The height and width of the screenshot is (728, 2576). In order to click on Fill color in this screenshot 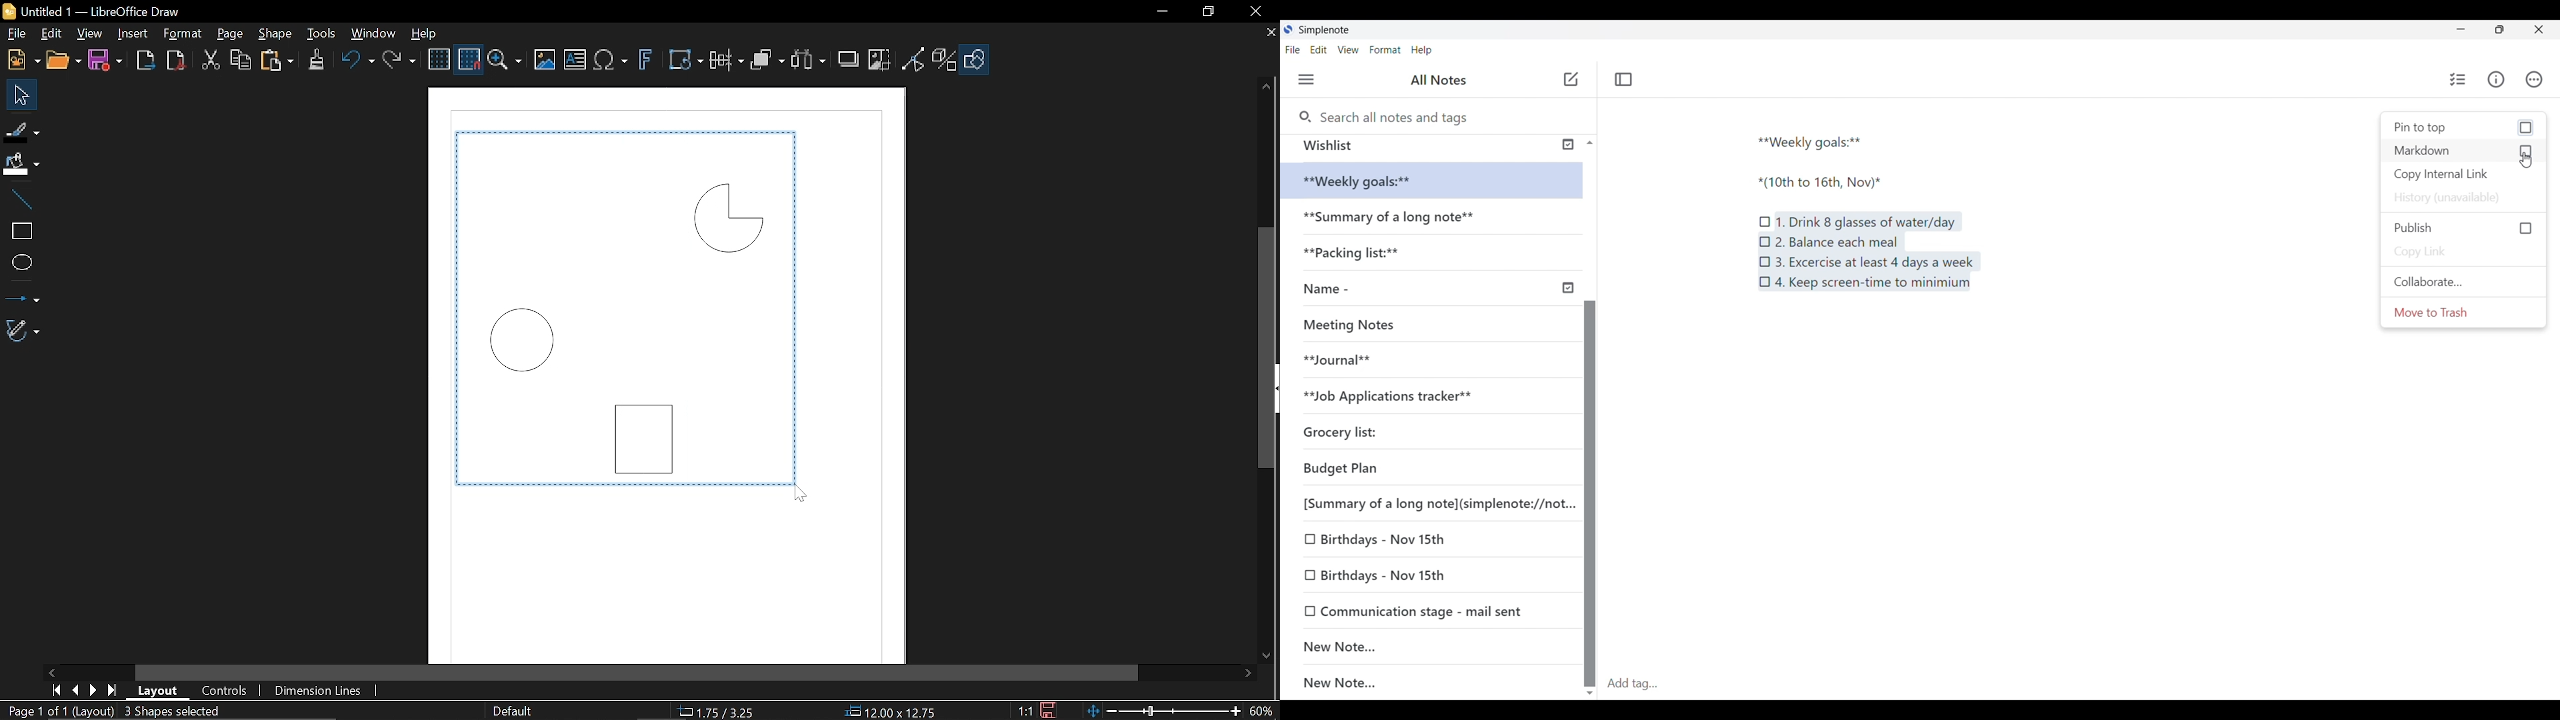, I will do `click(21, 163)`.